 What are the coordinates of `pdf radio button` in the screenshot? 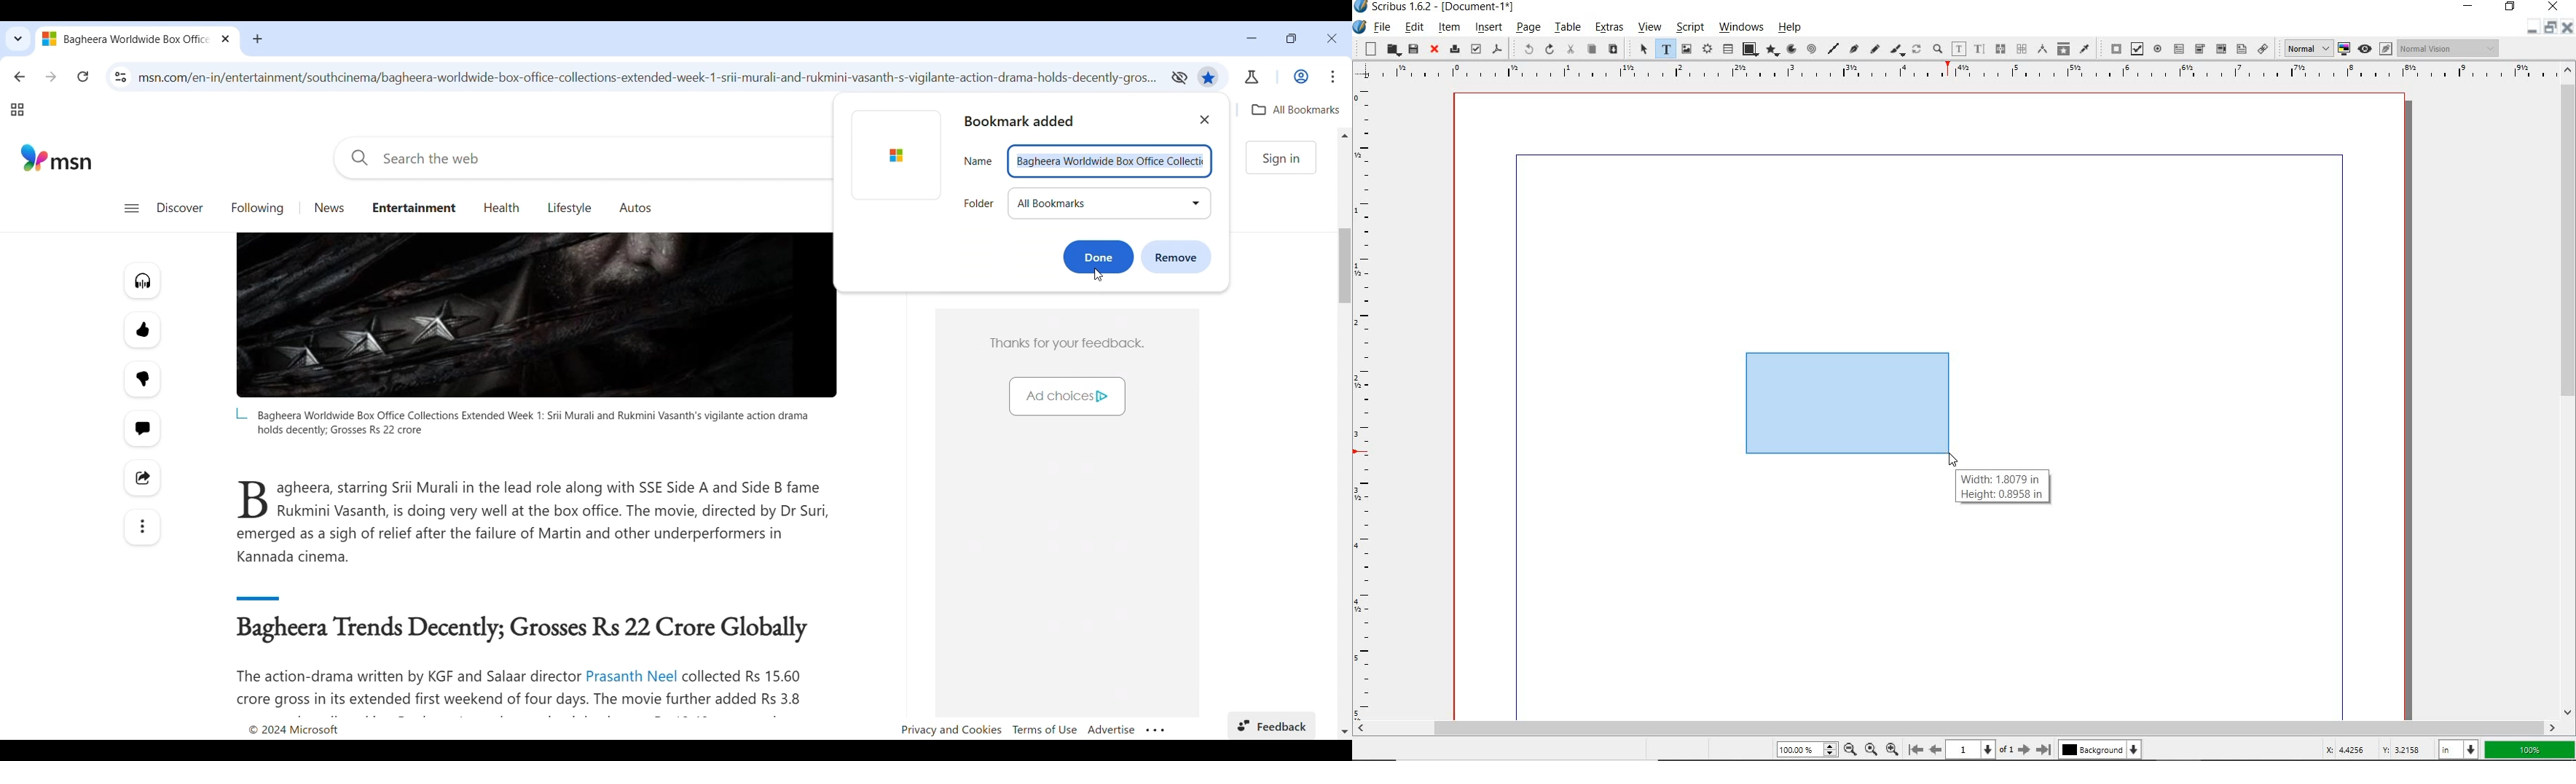 It's located at (2158, 49).